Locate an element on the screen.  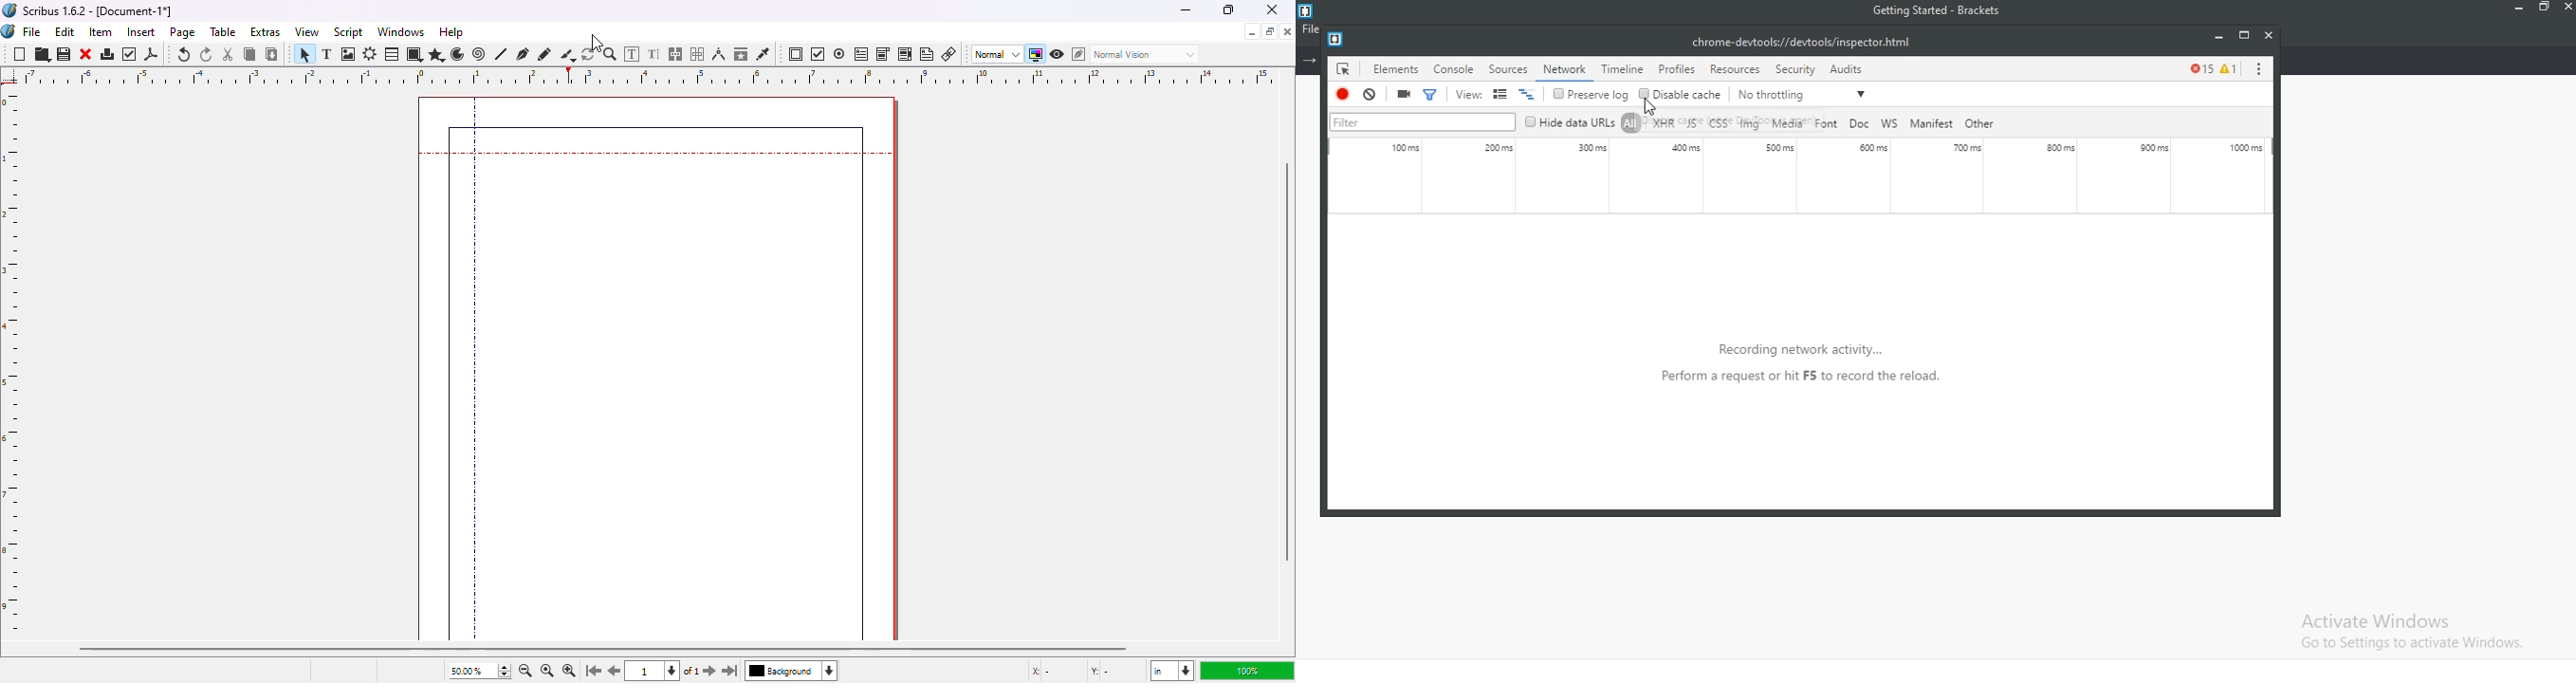
arc is located at coordinates (457, 54).